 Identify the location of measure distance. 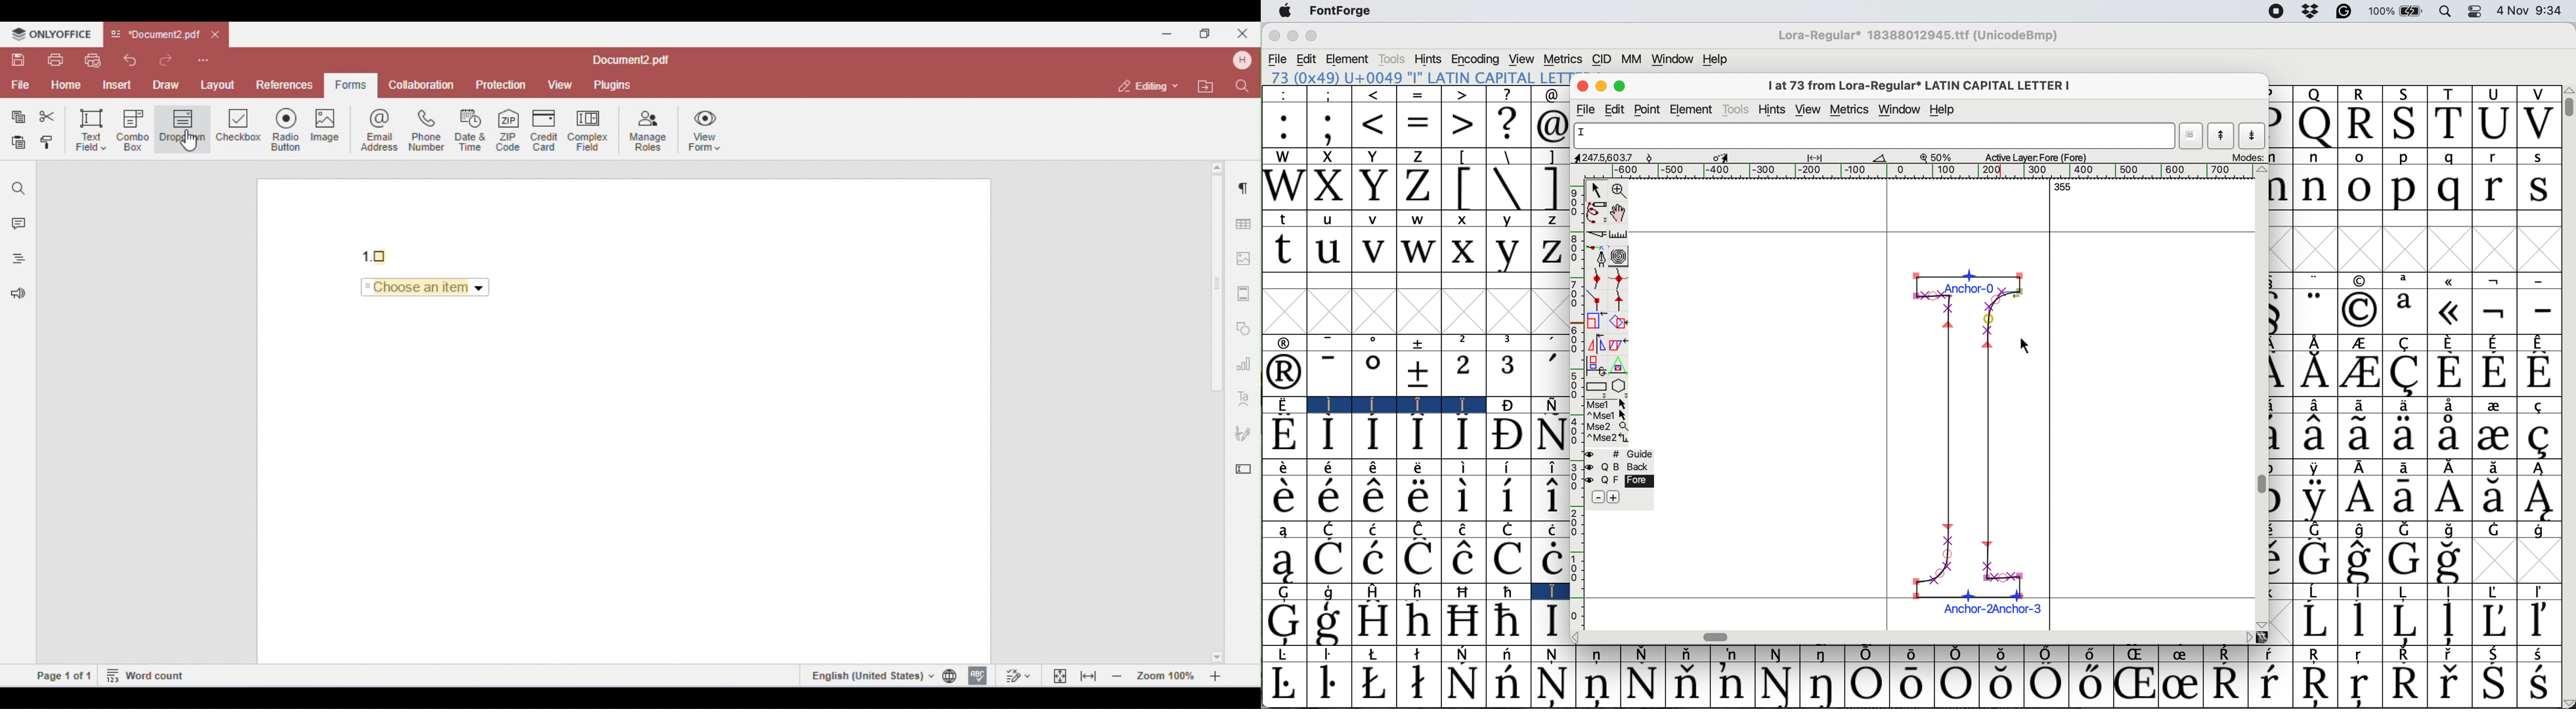
(1619, 233).